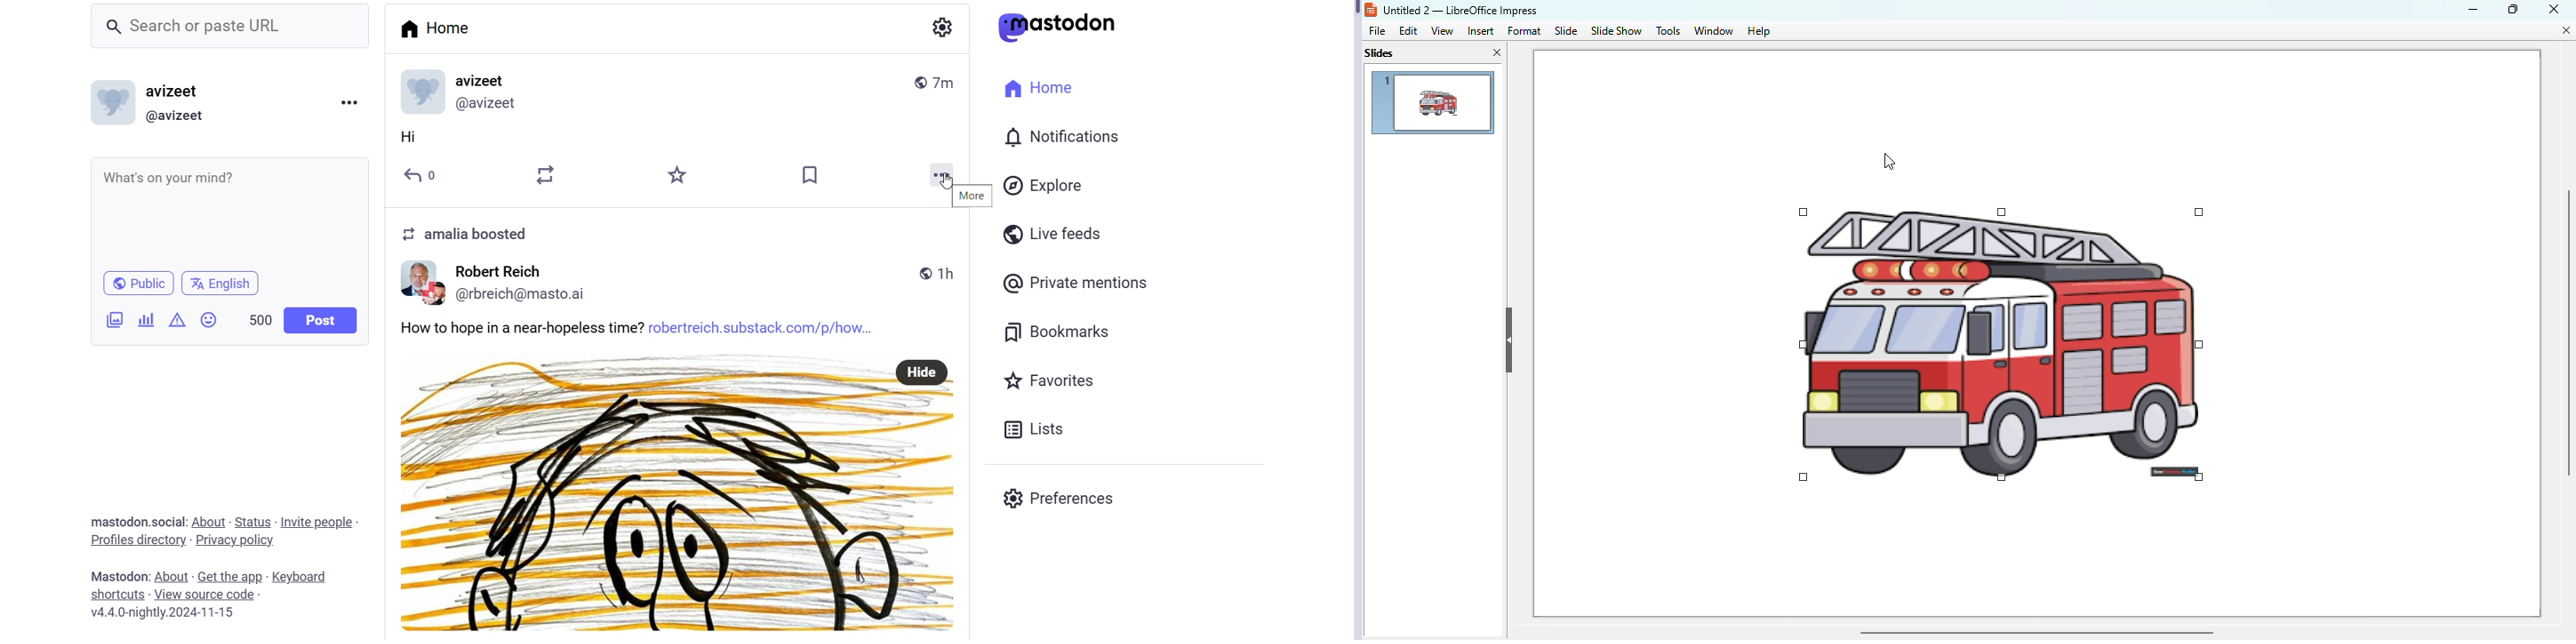  Describe the element at coordinates (427, 175) in the screenshot. I see `Reply` at that location.